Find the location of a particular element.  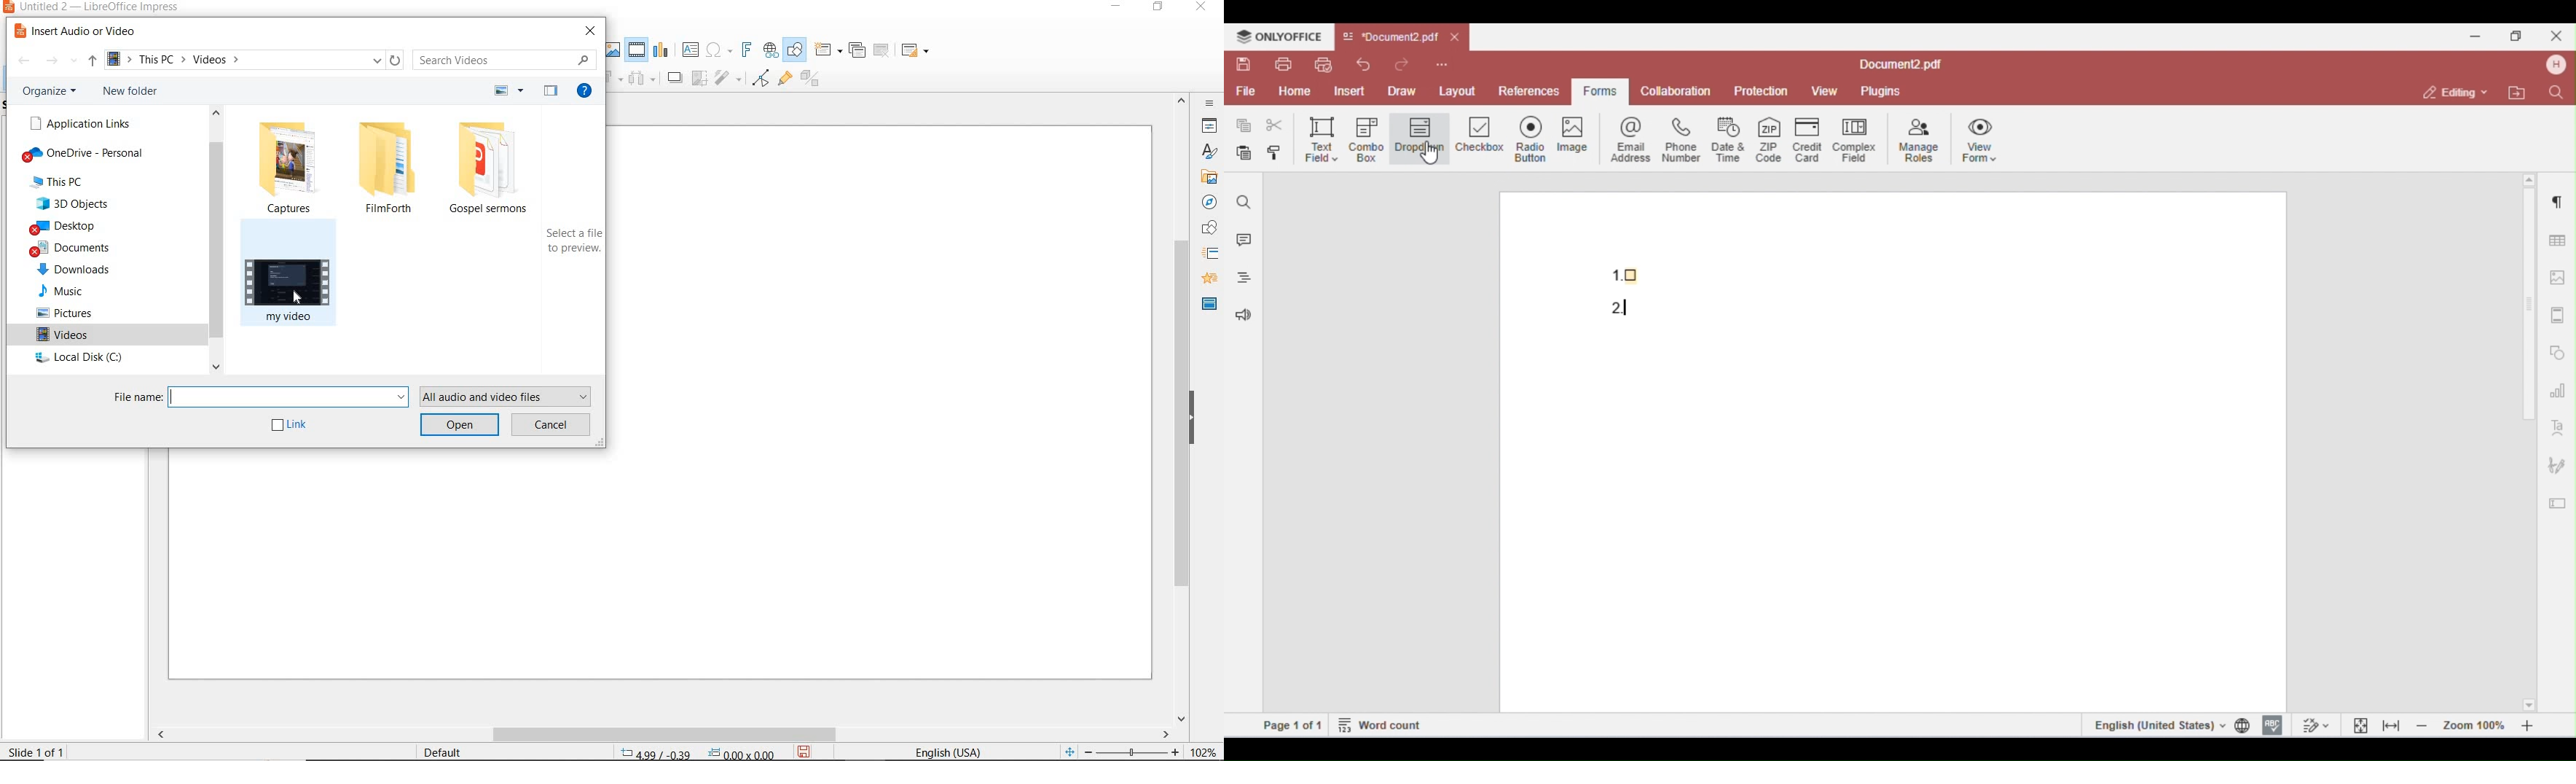

ANIMATION is located at coordinates (1209, 279).